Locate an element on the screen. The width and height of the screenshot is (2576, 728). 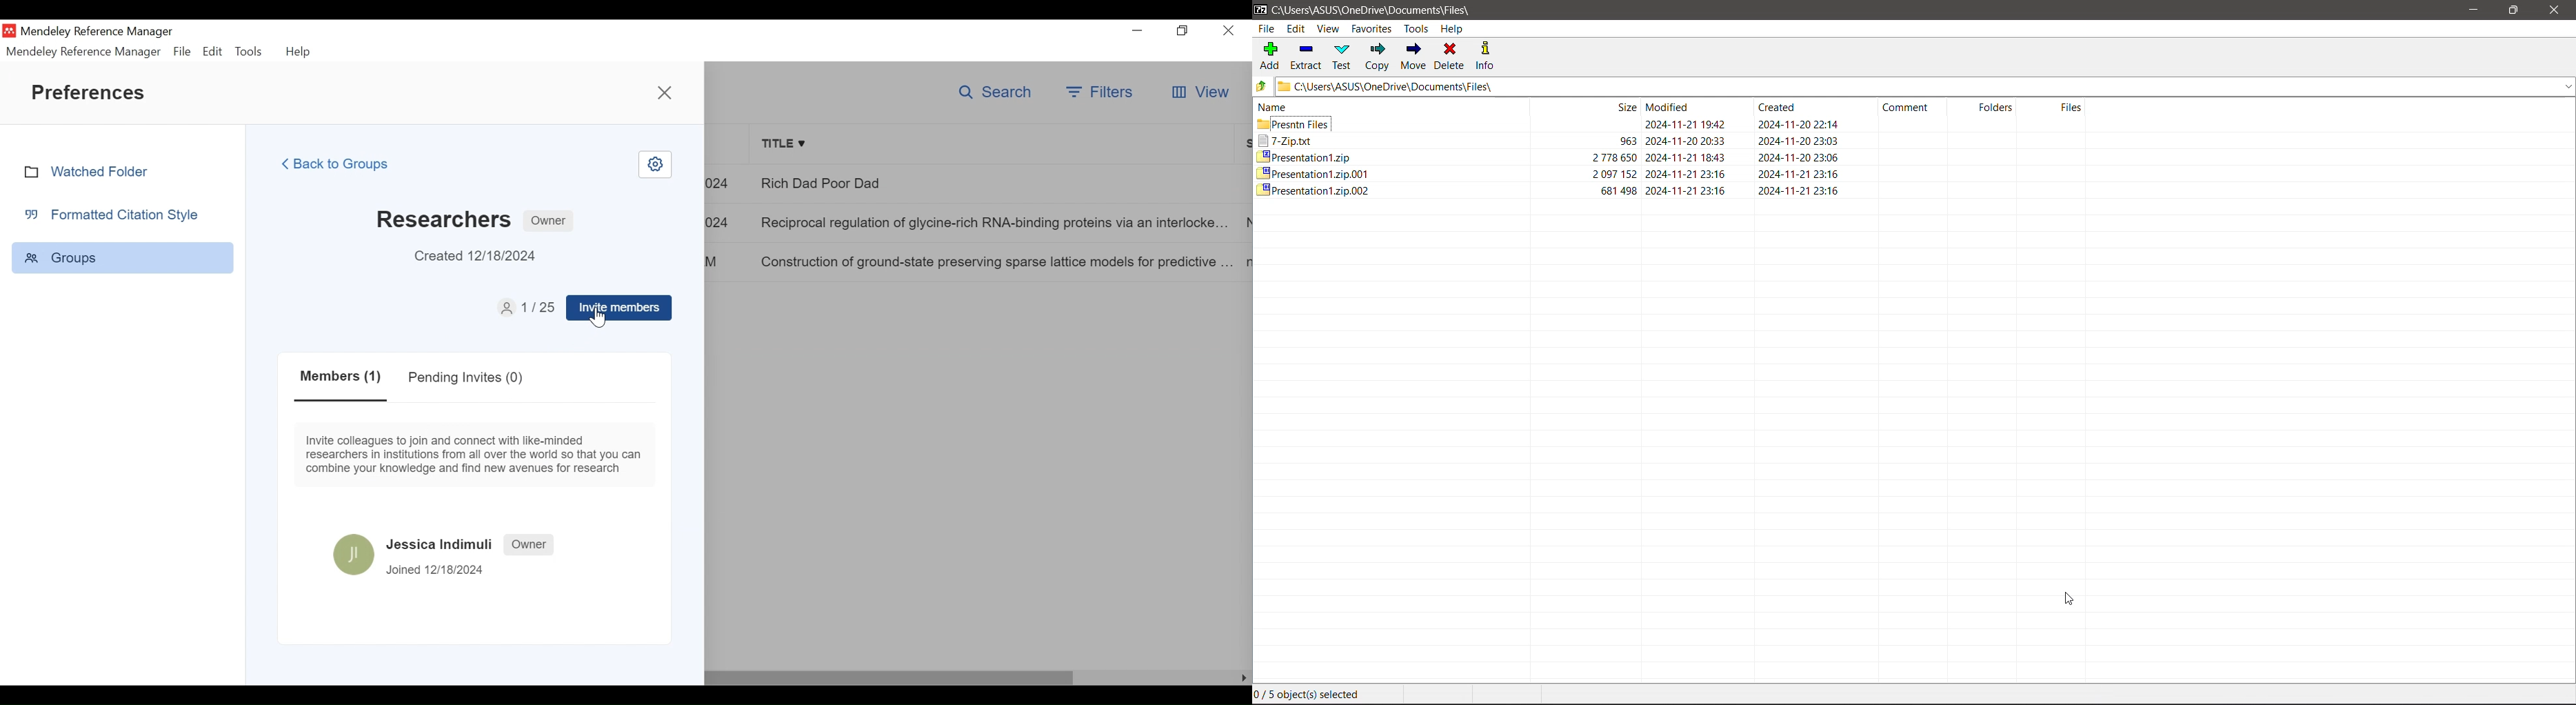
Formatted Citation Style is located at coordinates (117, 214).